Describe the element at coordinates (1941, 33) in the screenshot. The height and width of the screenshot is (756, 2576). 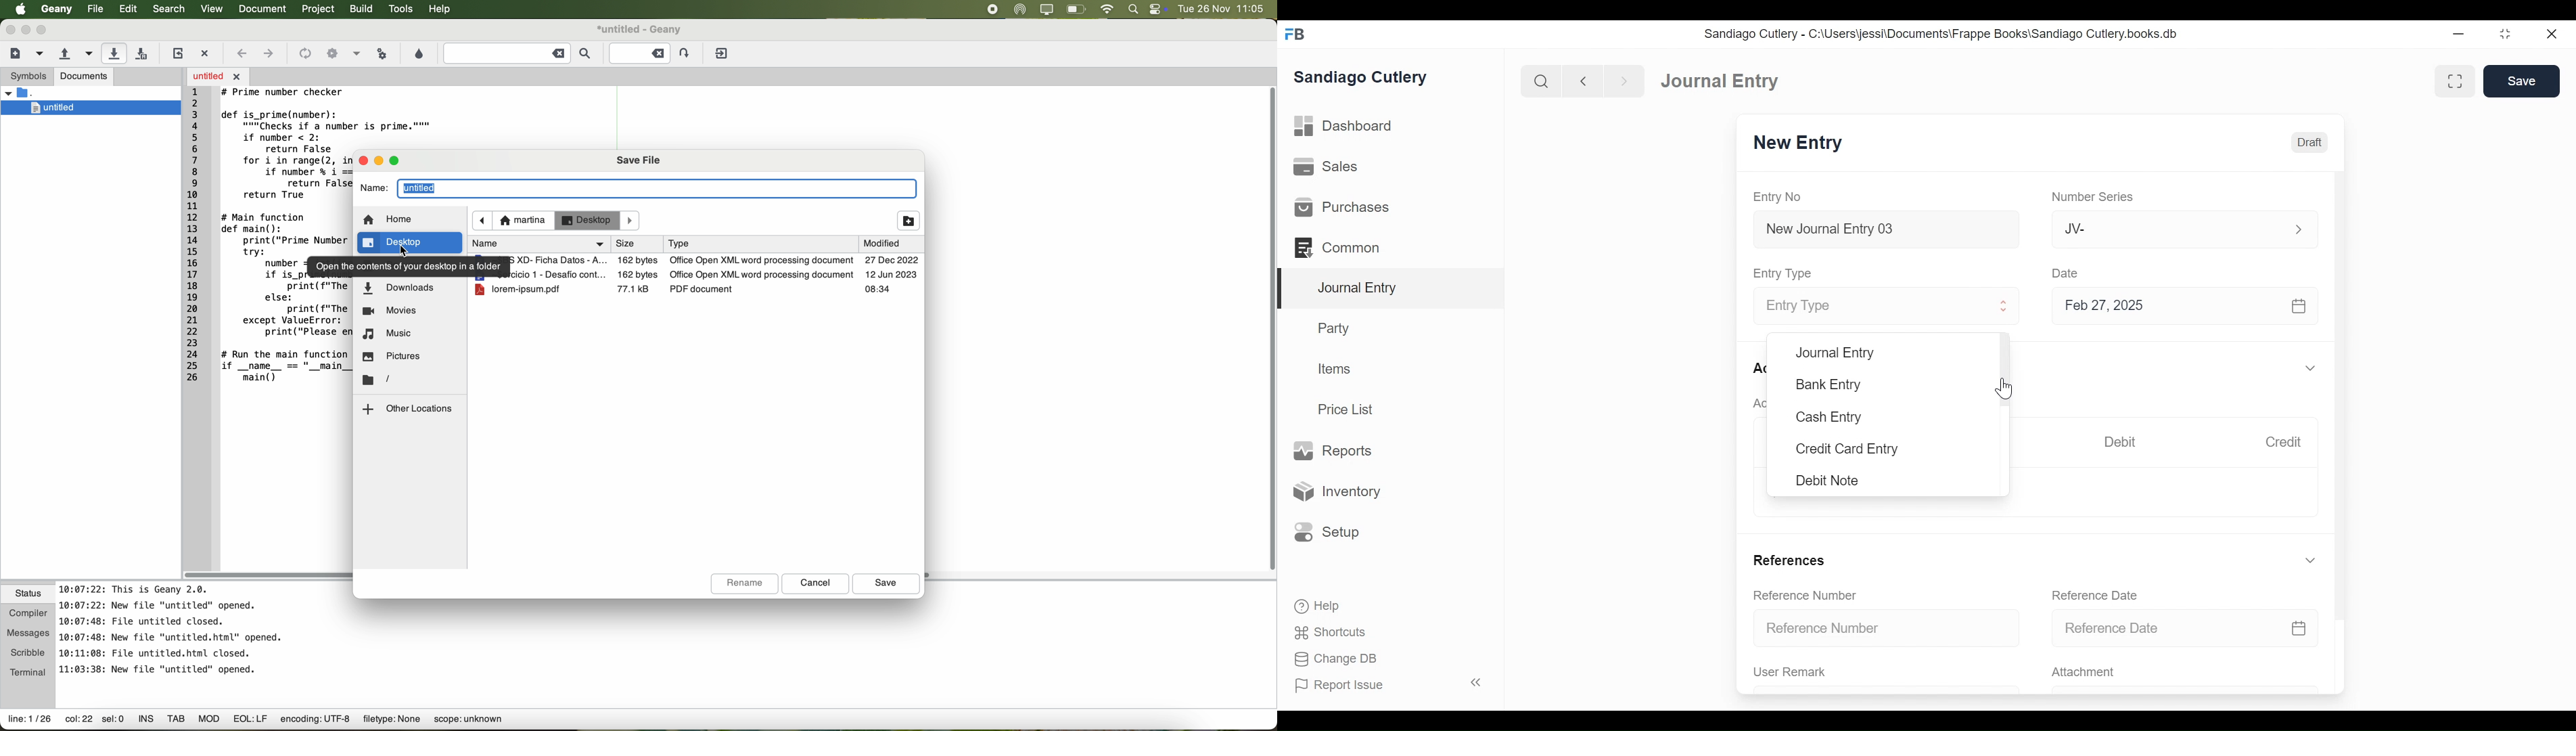
I see `Sandiago Cutlery - C:\Users\jessi\Documents\Frappe Books\Sandiago Cutlery.books.db` at that location.